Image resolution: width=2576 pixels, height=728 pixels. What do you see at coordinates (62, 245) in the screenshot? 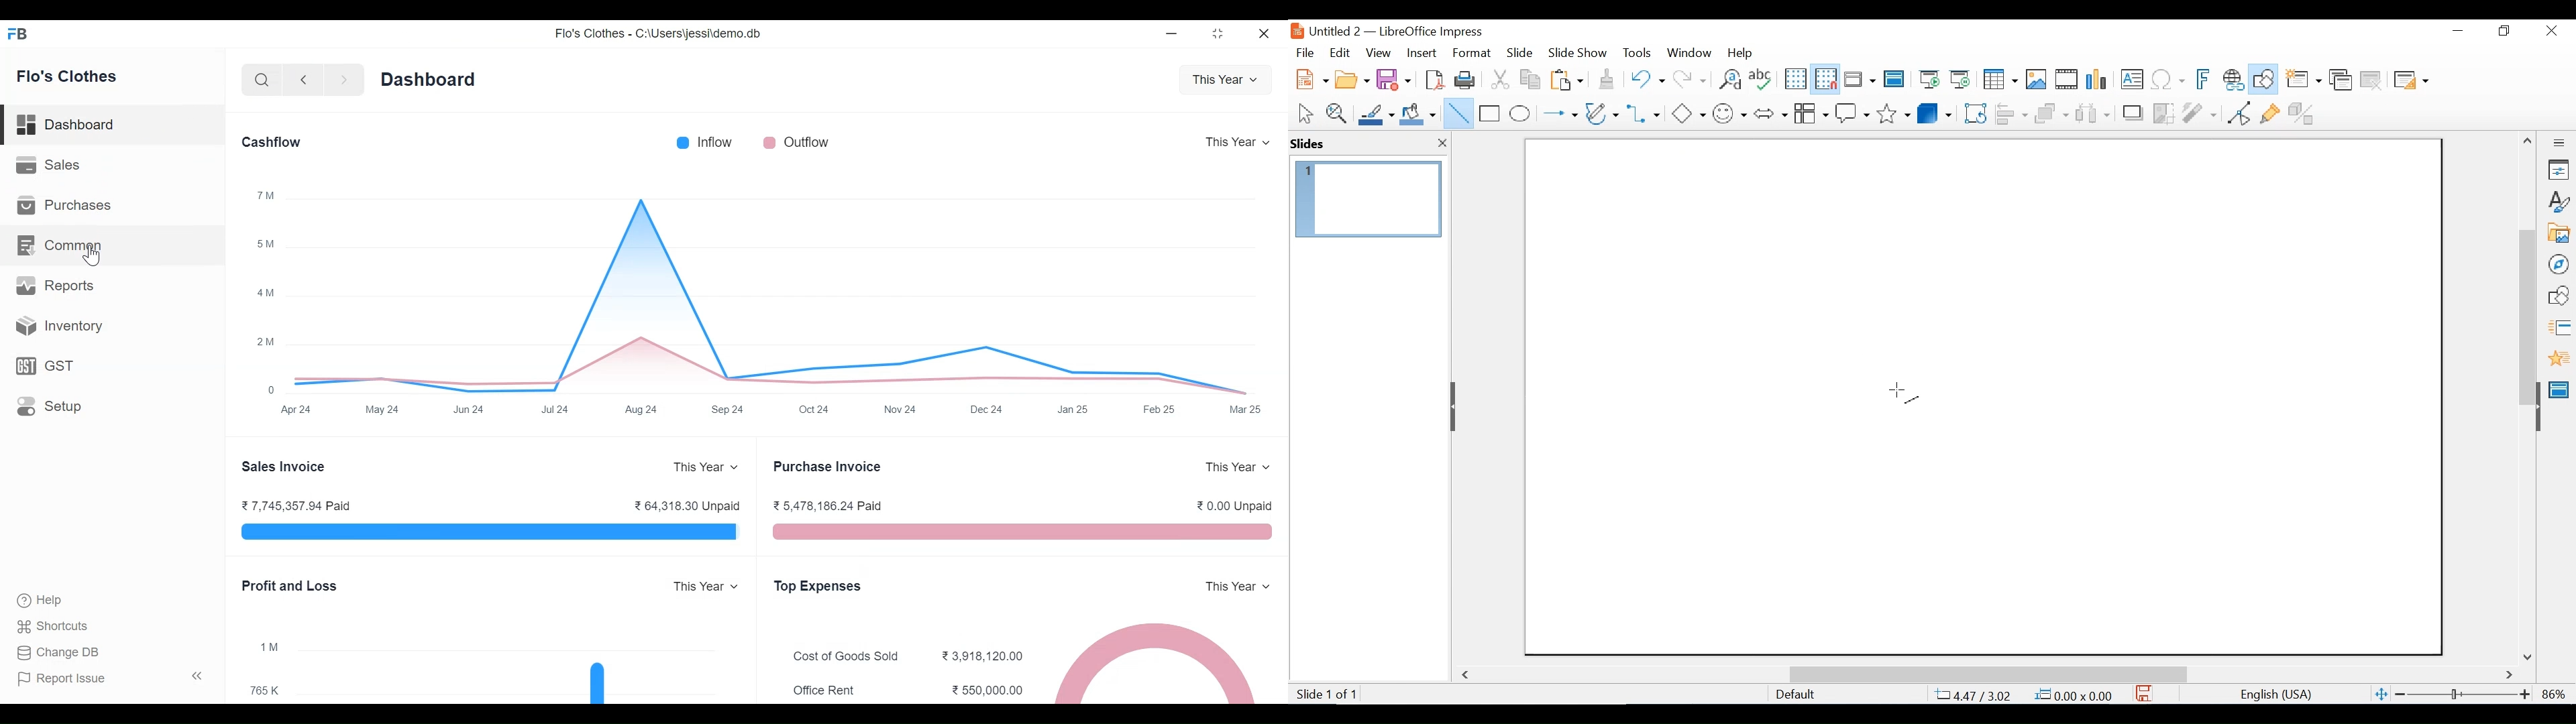
I see `Common` at bounding box center [62, 245].